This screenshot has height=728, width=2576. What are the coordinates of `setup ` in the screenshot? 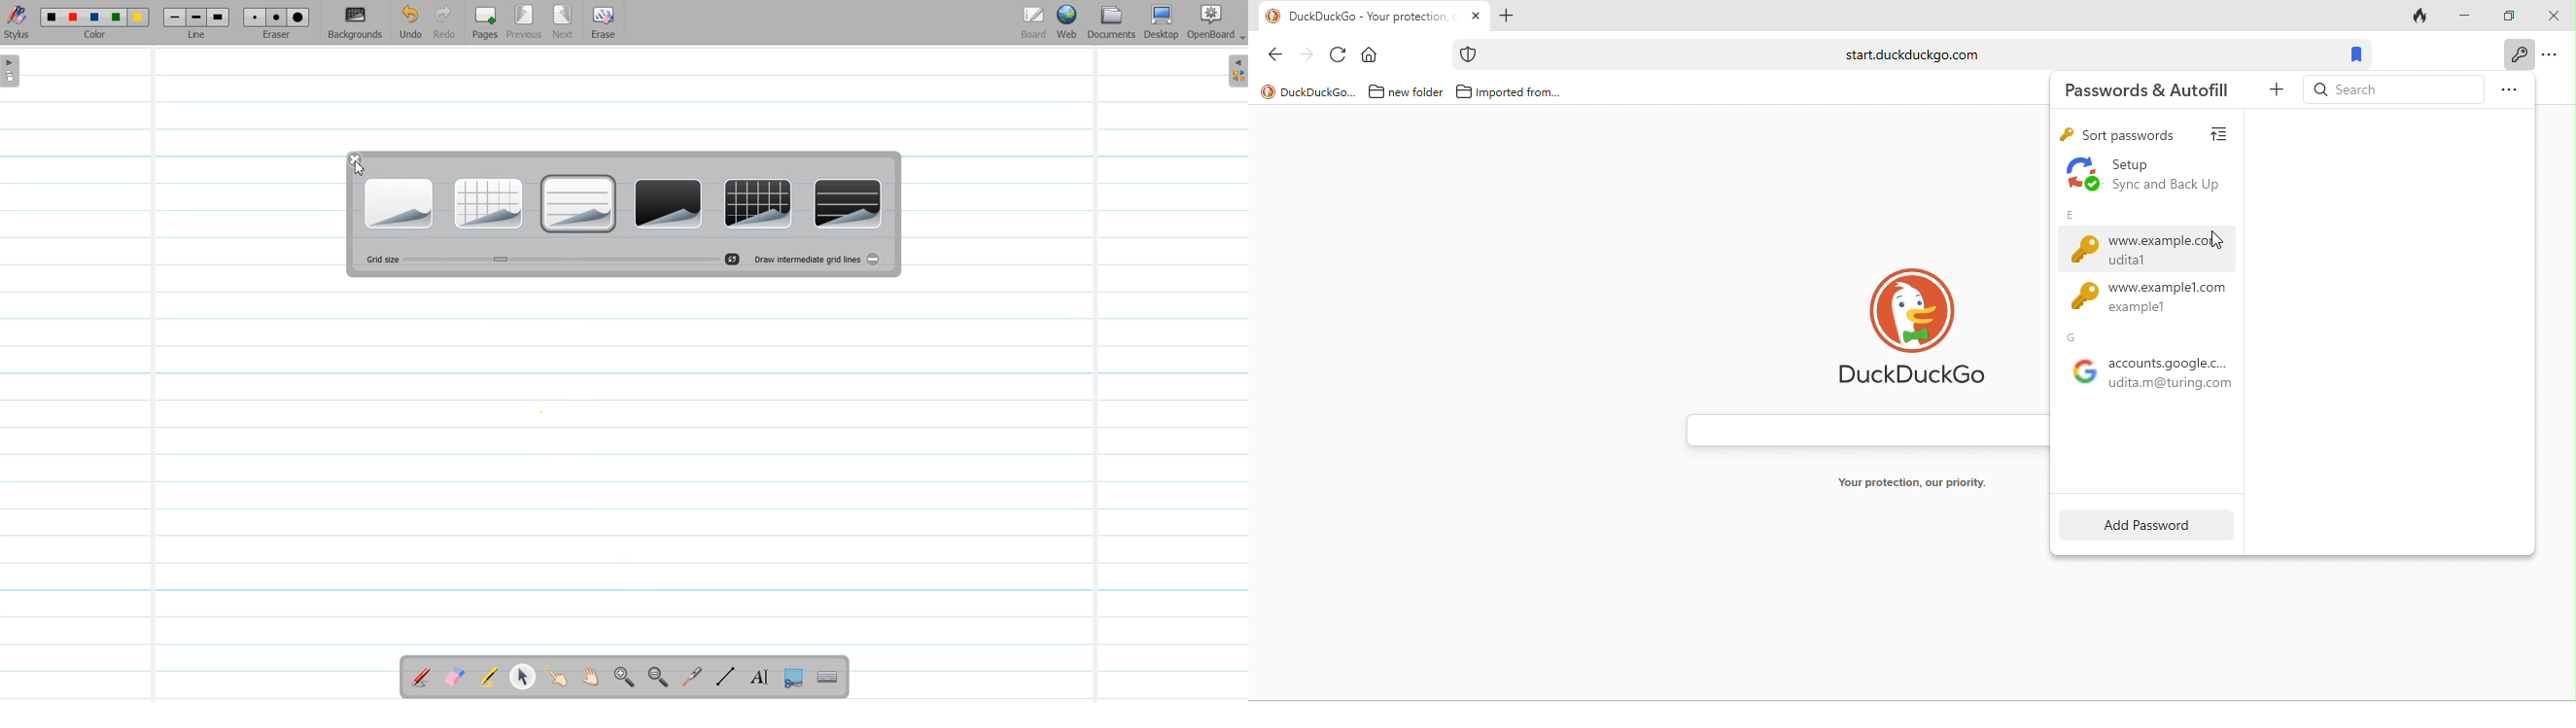 It's located at (2155, 176).